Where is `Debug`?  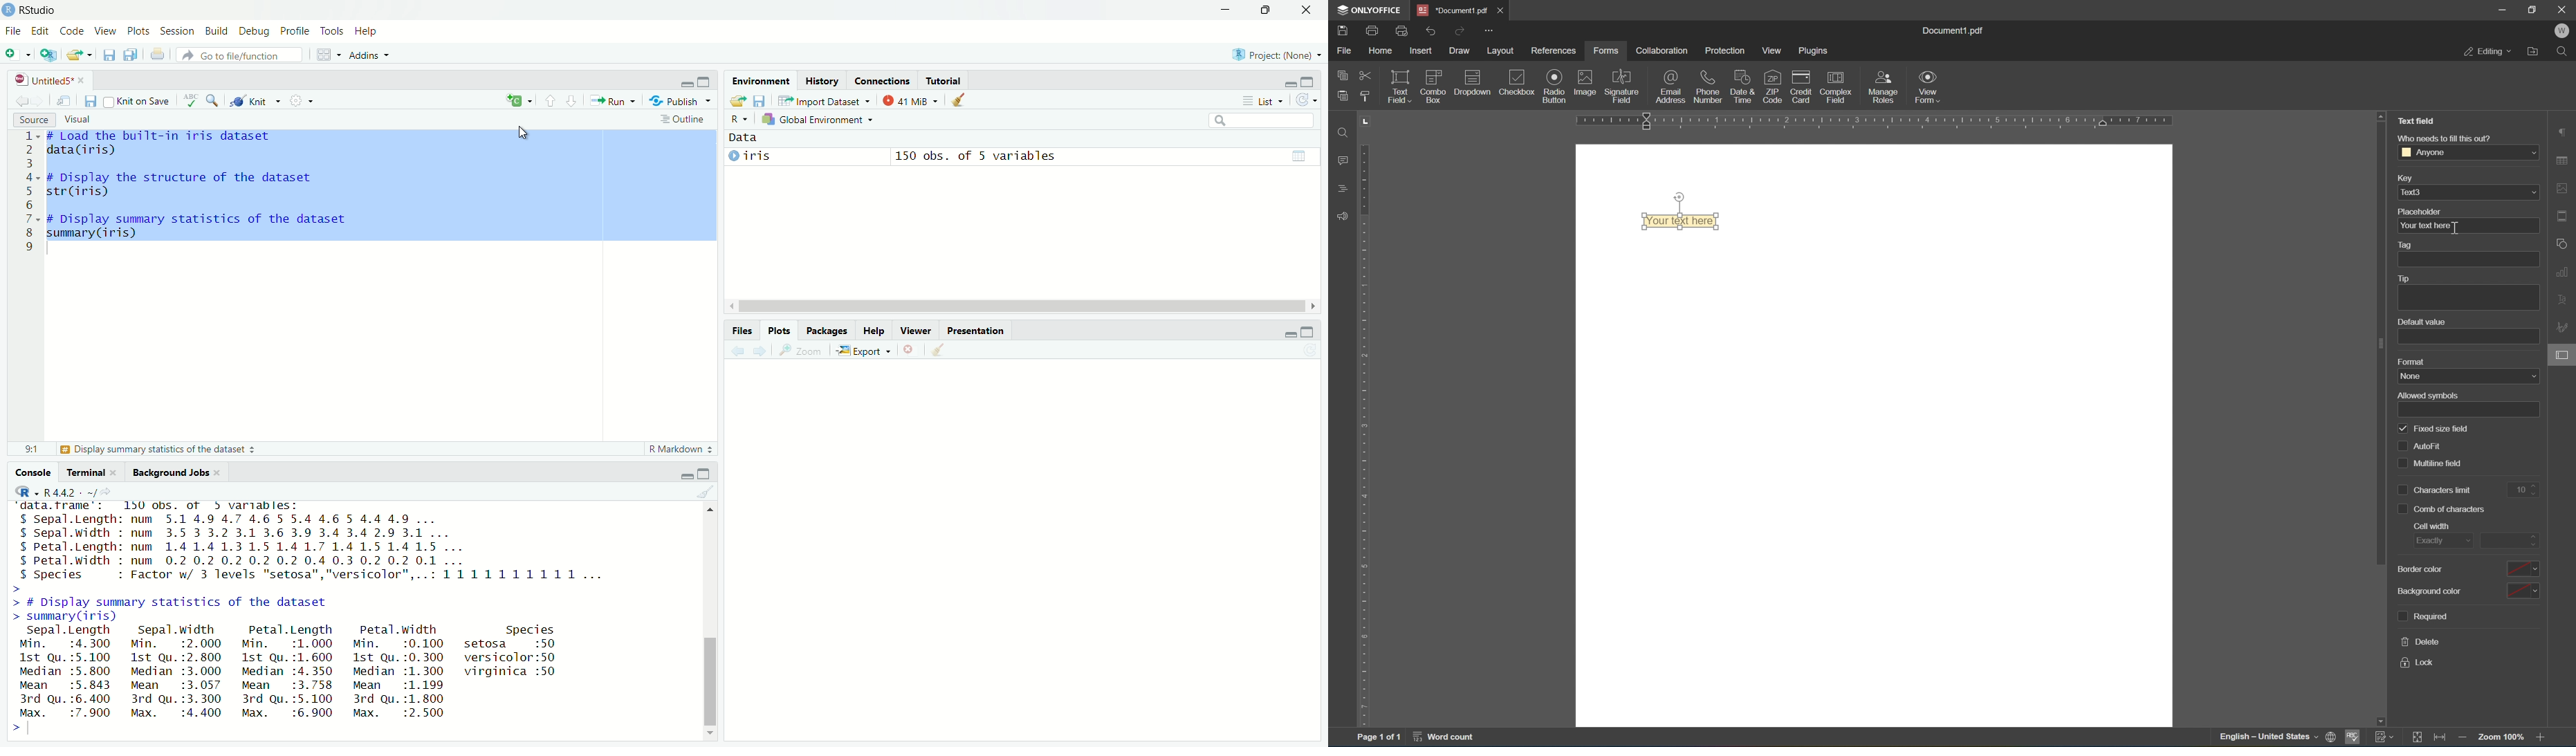 Debug is located at coordinates (255, 31).